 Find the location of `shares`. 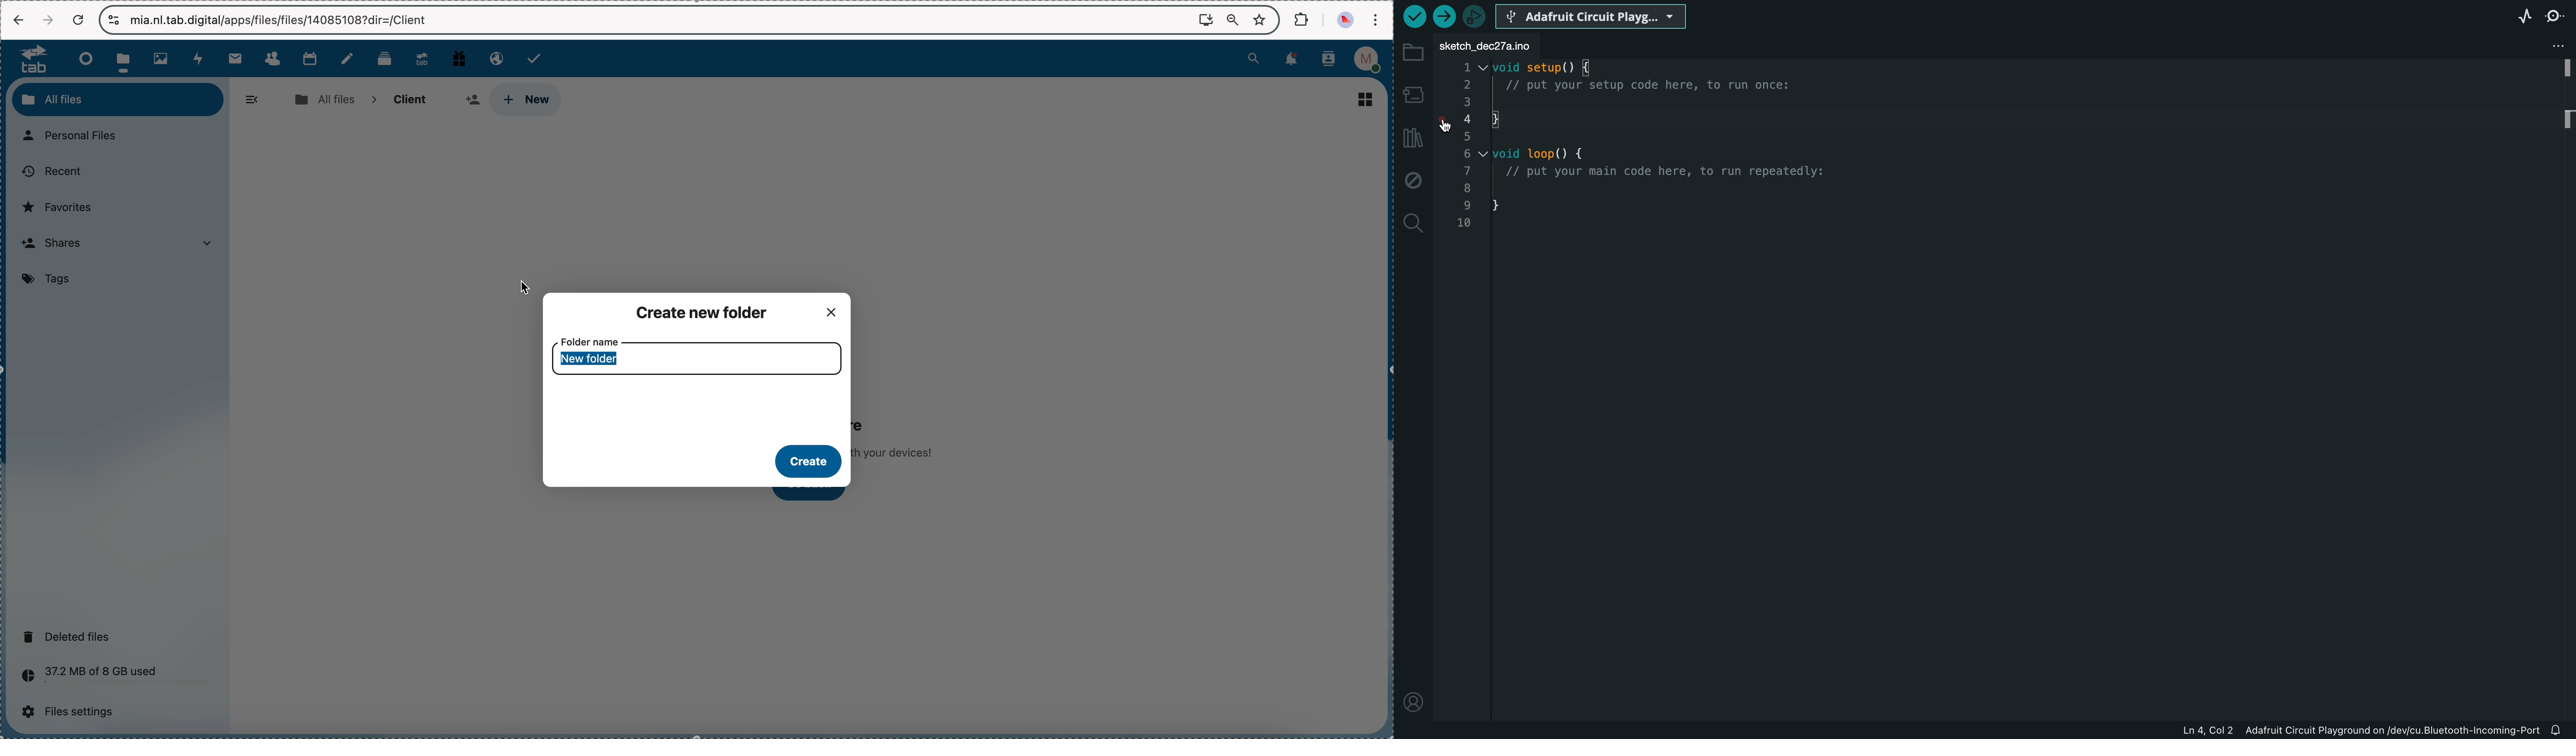

shares is located at coordinates (122, 244).